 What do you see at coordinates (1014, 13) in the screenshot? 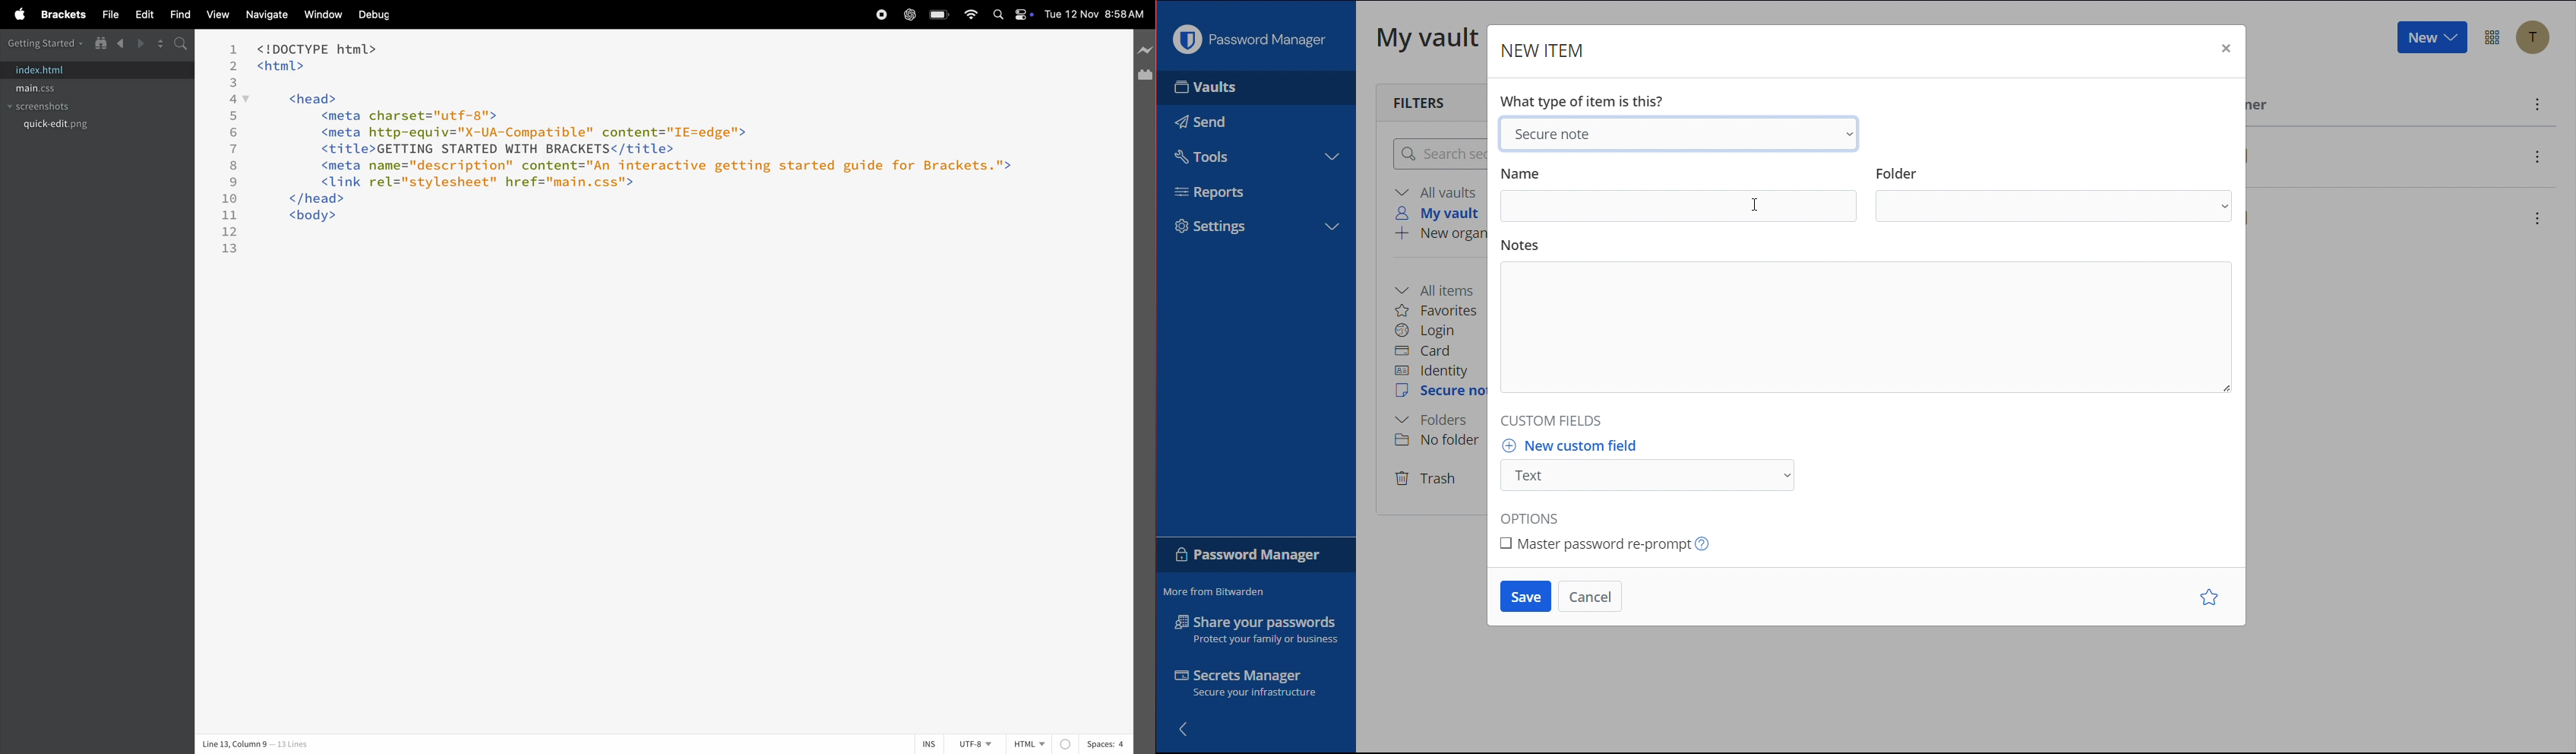
I see `apple widgets` at bounding box center [1014, 13].